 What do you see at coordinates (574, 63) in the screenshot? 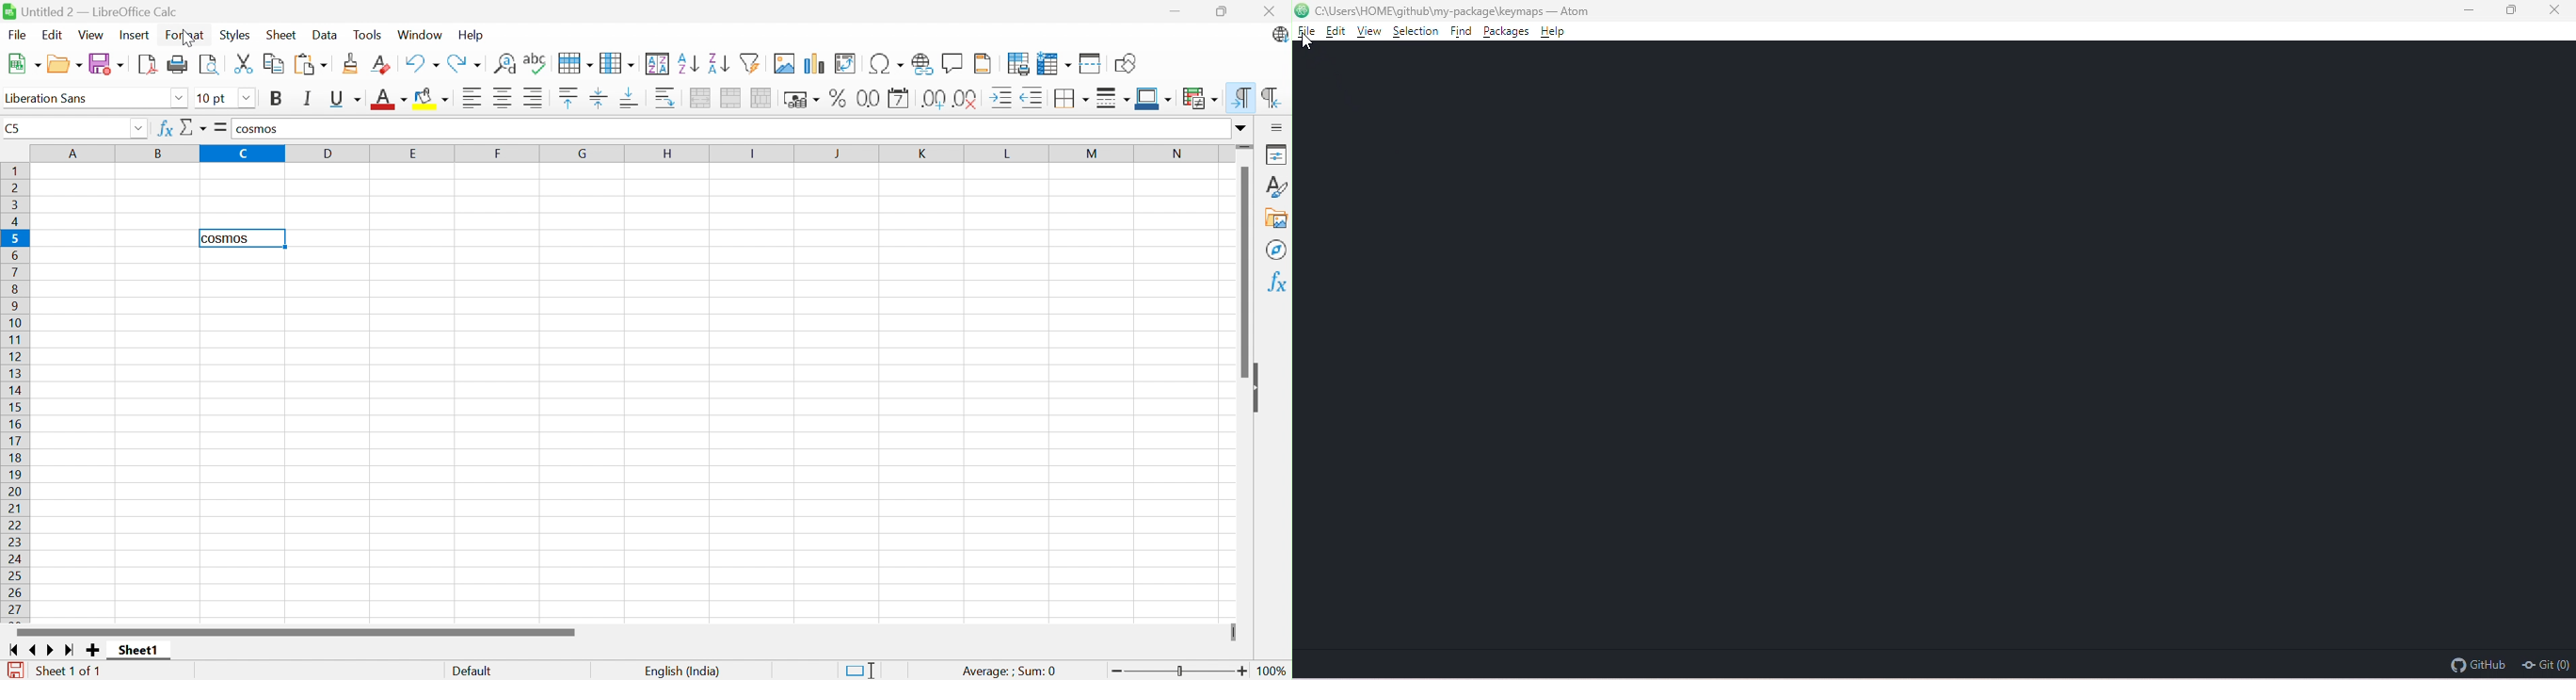
I see `Row` at bounding box center [574, 63].